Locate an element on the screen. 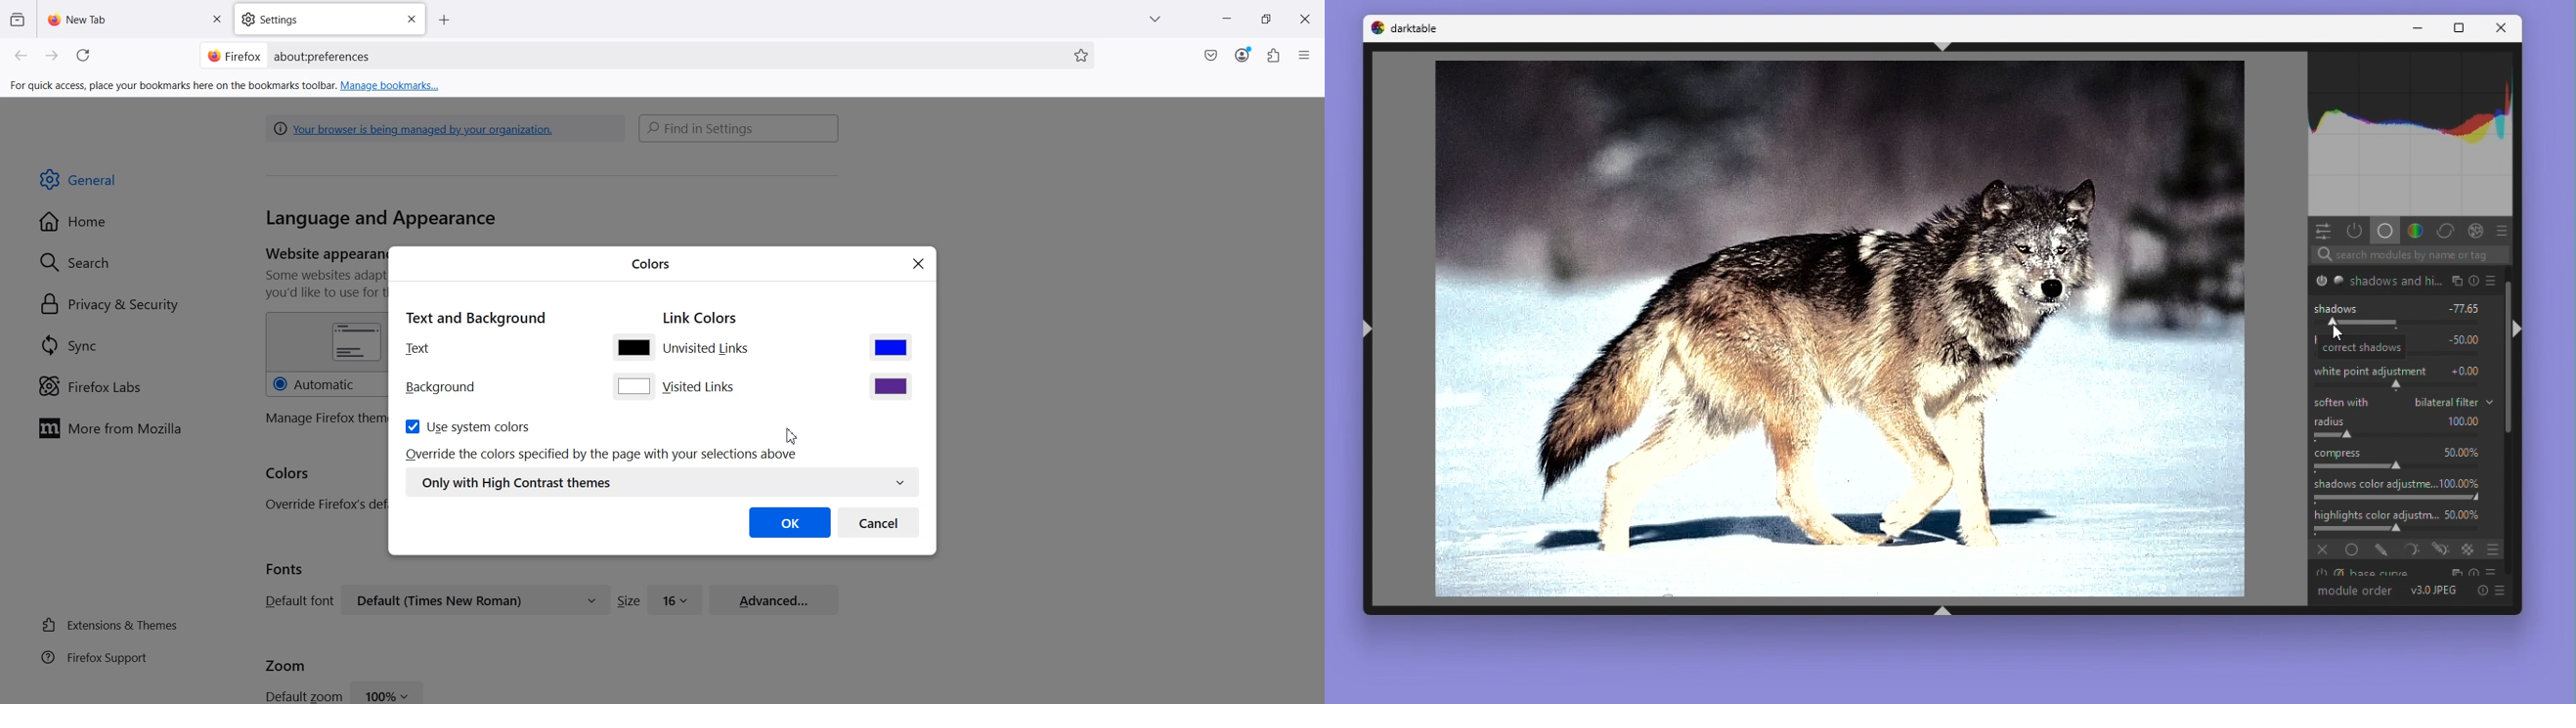  shadows and hi... is located at coordinates (2398, 283).